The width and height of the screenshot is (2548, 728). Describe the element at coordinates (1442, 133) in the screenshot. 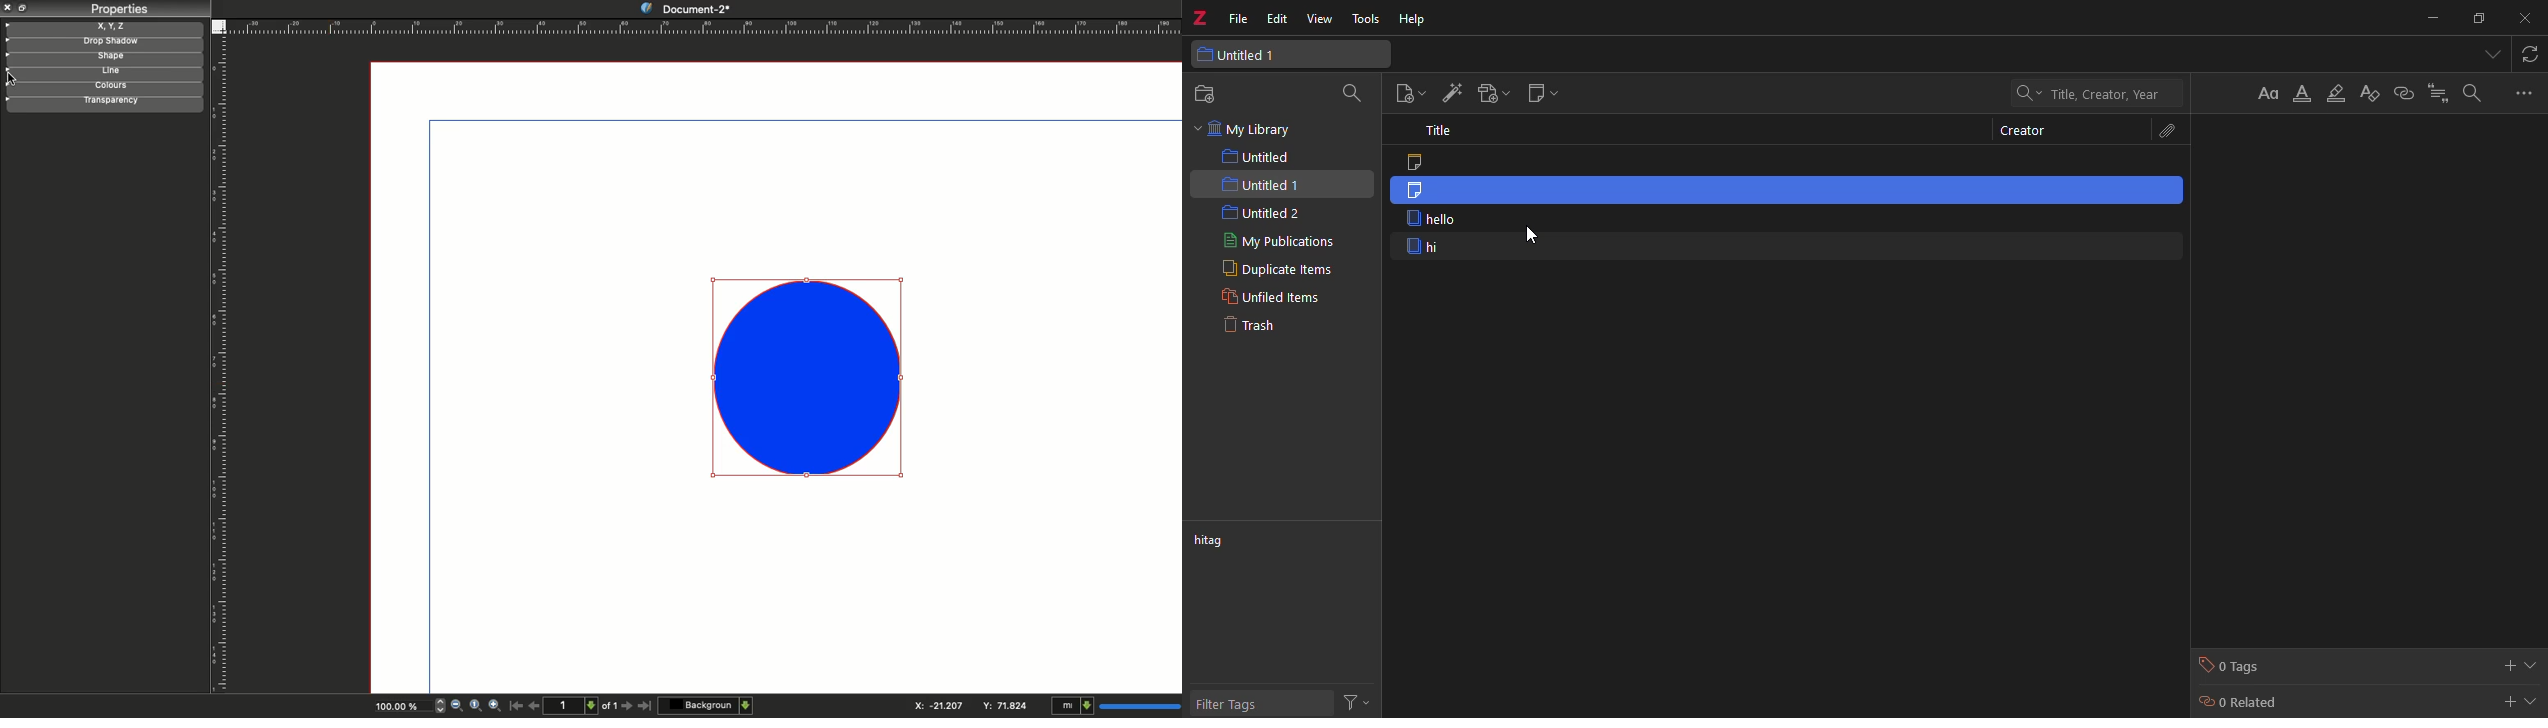

I see `title` at that location.